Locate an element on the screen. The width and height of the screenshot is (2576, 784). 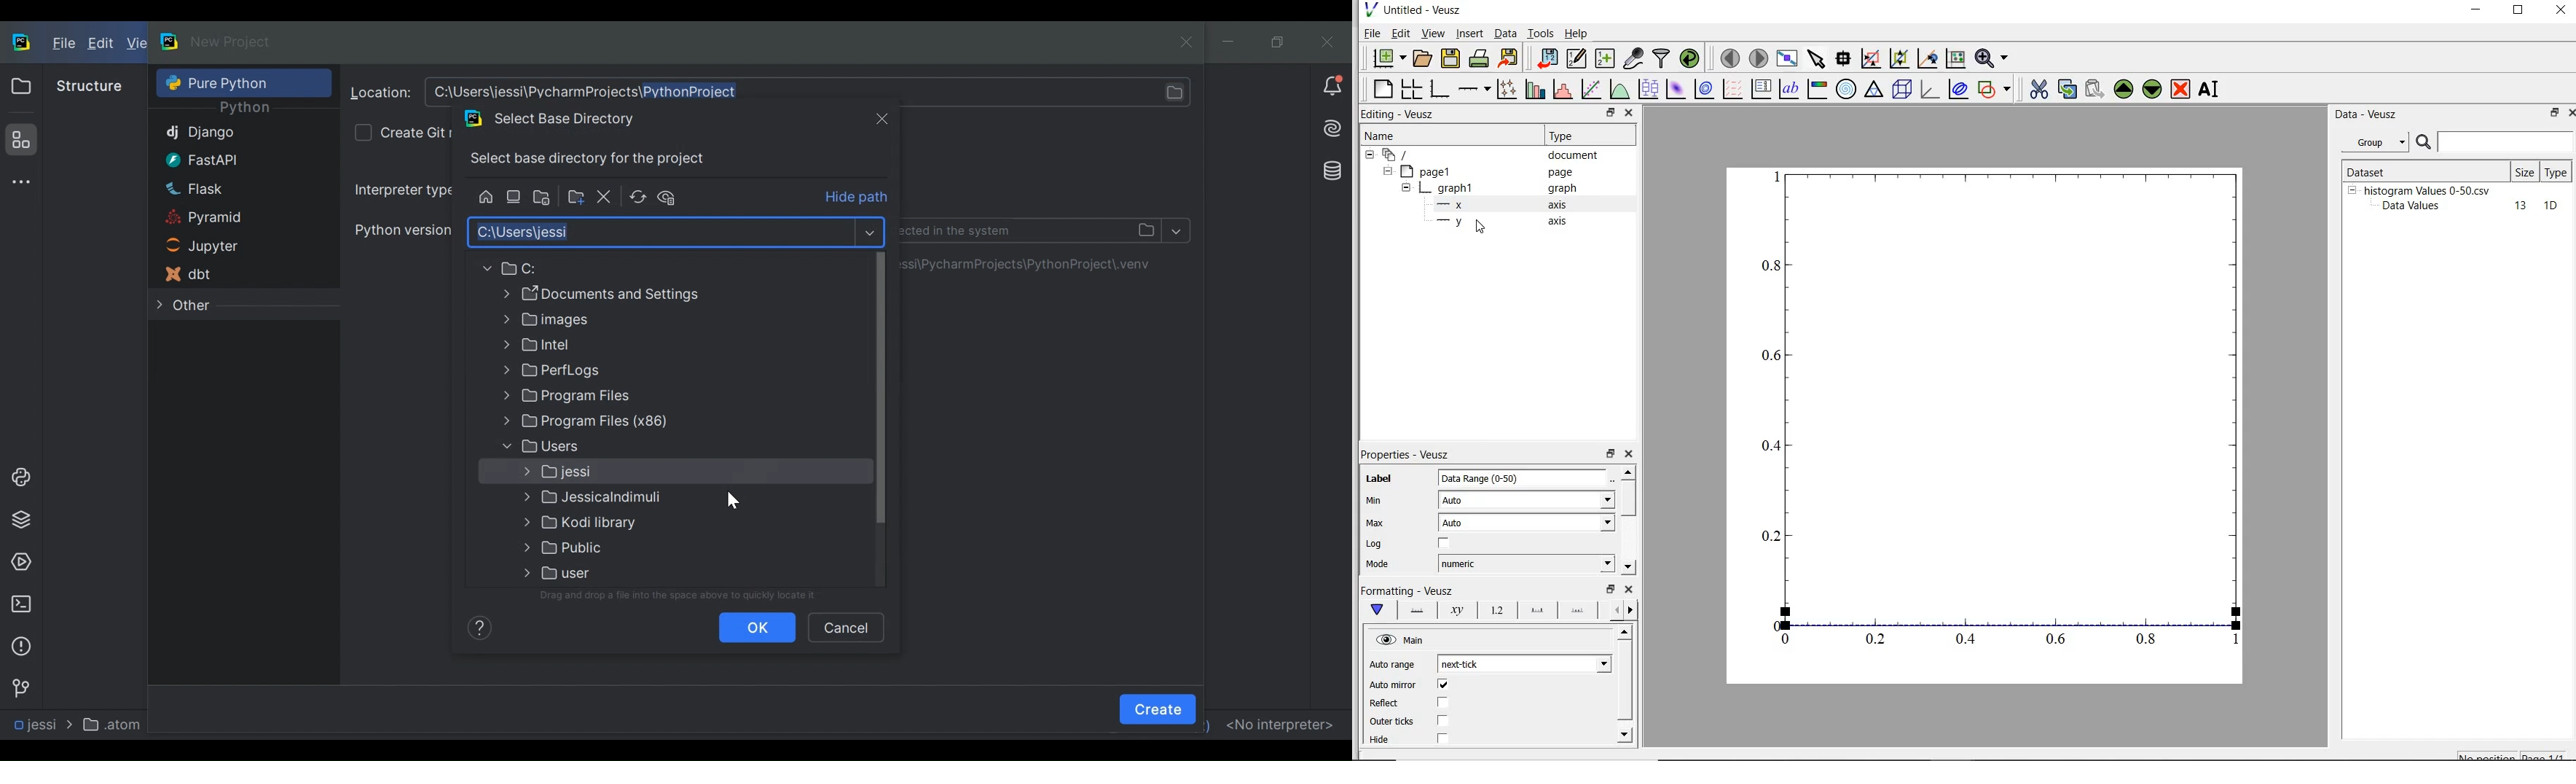
Python is located at coordinates (244, 109).